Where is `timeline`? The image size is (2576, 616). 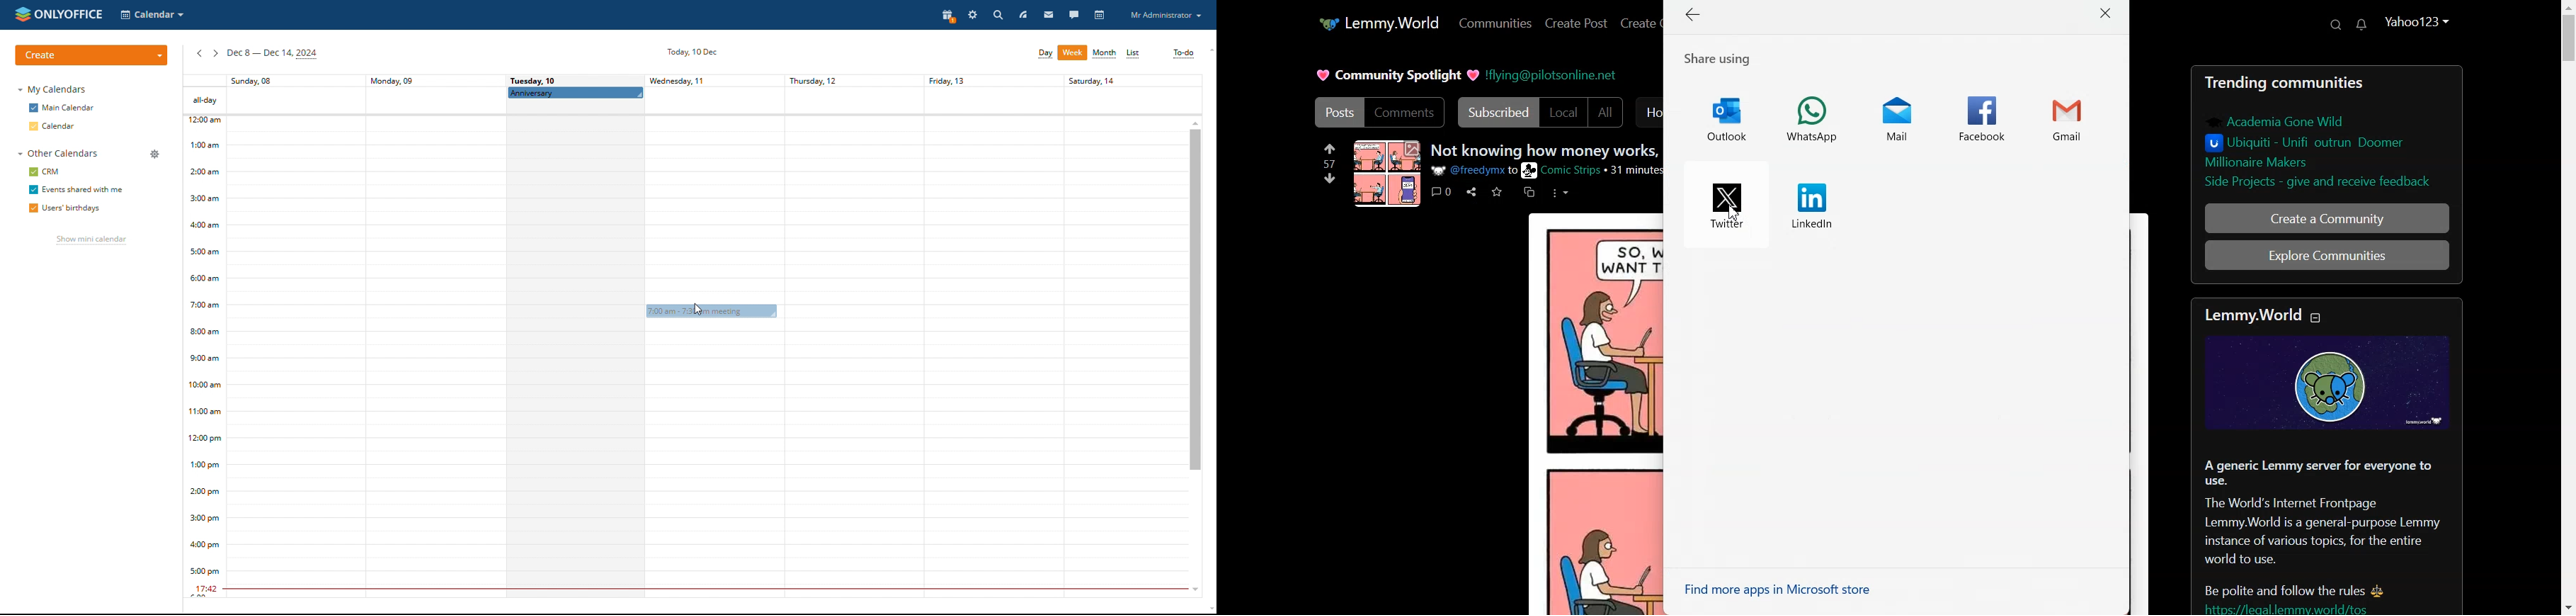
timeline is located at coordinates (204, 357).